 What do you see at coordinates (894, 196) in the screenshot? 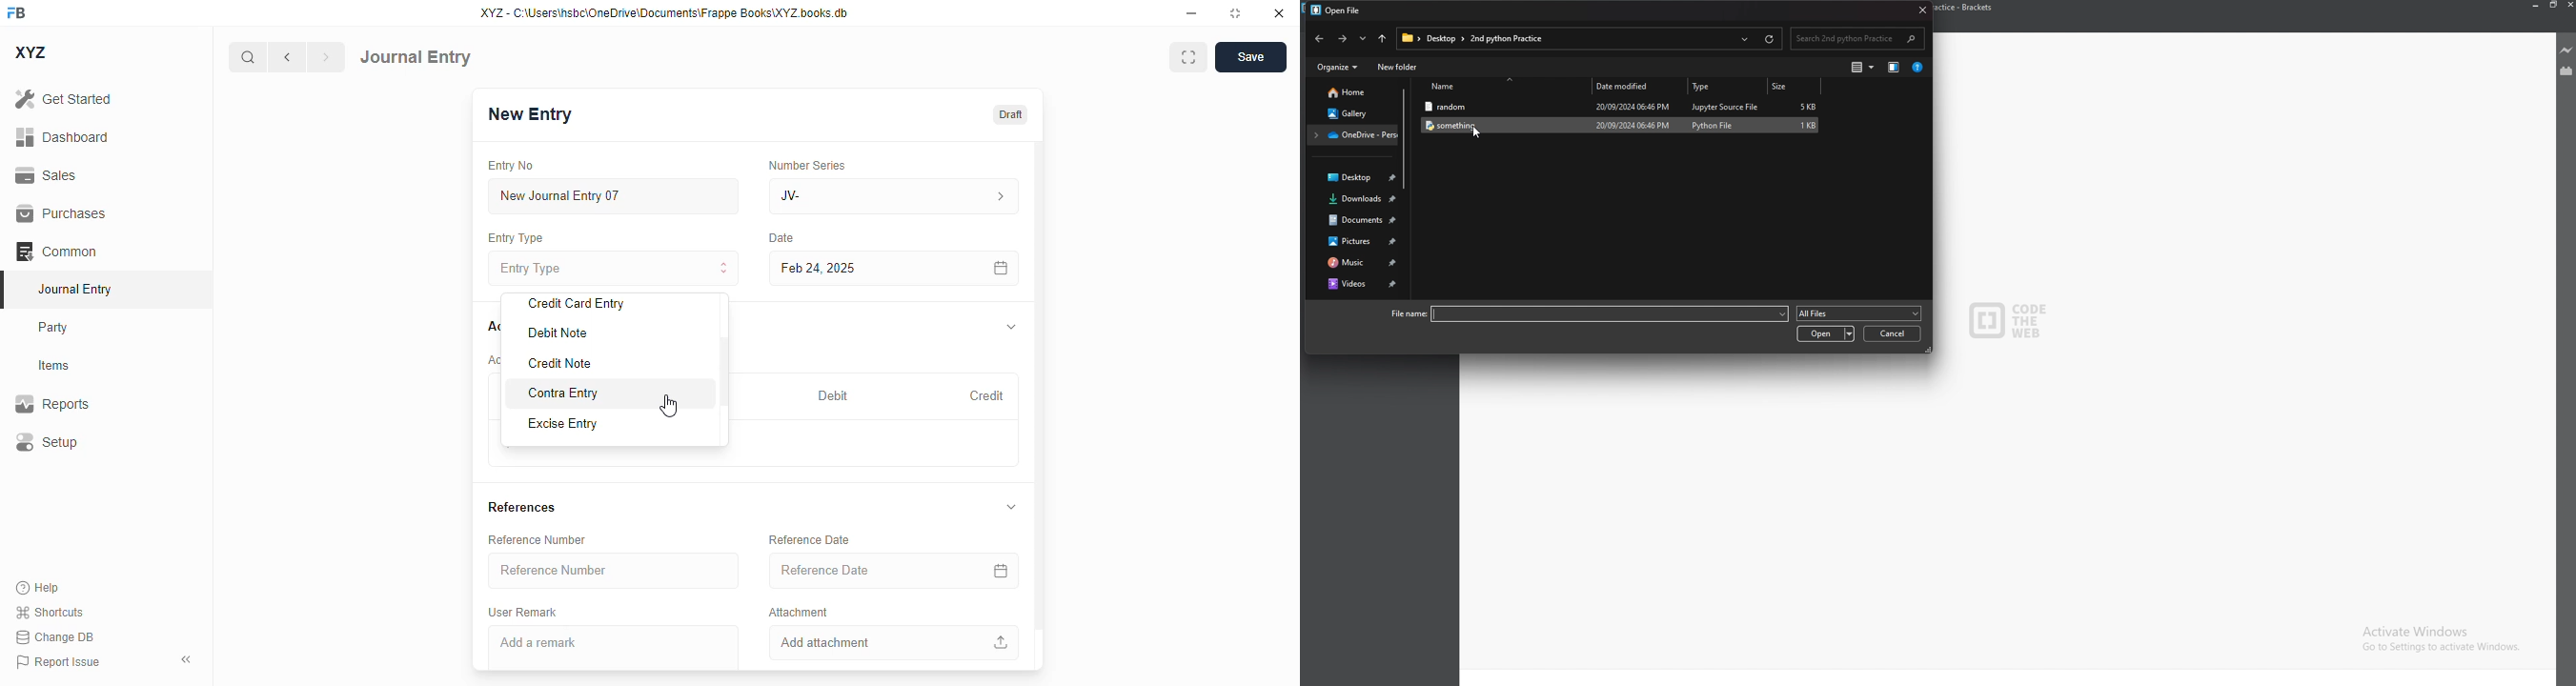
I see `JV-` at bounding box center [894, 196].